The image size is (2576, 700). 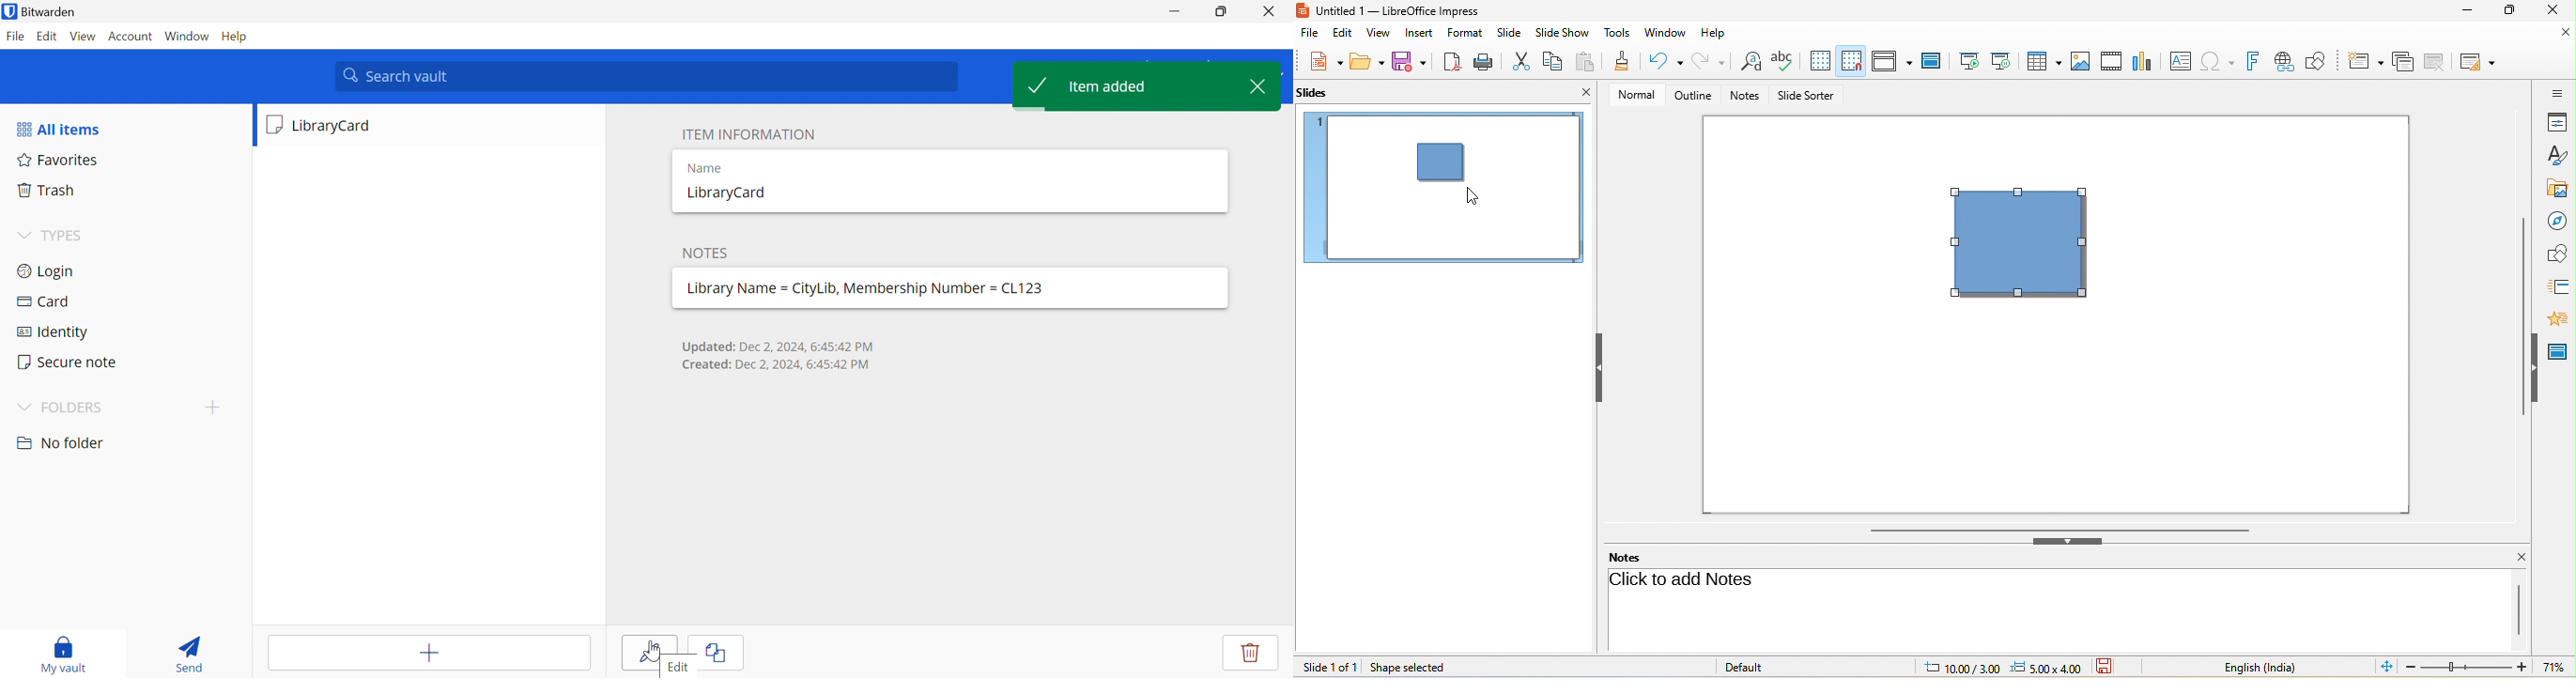 I want to click on slide 1 of 1, so click(x=1329, y=667).